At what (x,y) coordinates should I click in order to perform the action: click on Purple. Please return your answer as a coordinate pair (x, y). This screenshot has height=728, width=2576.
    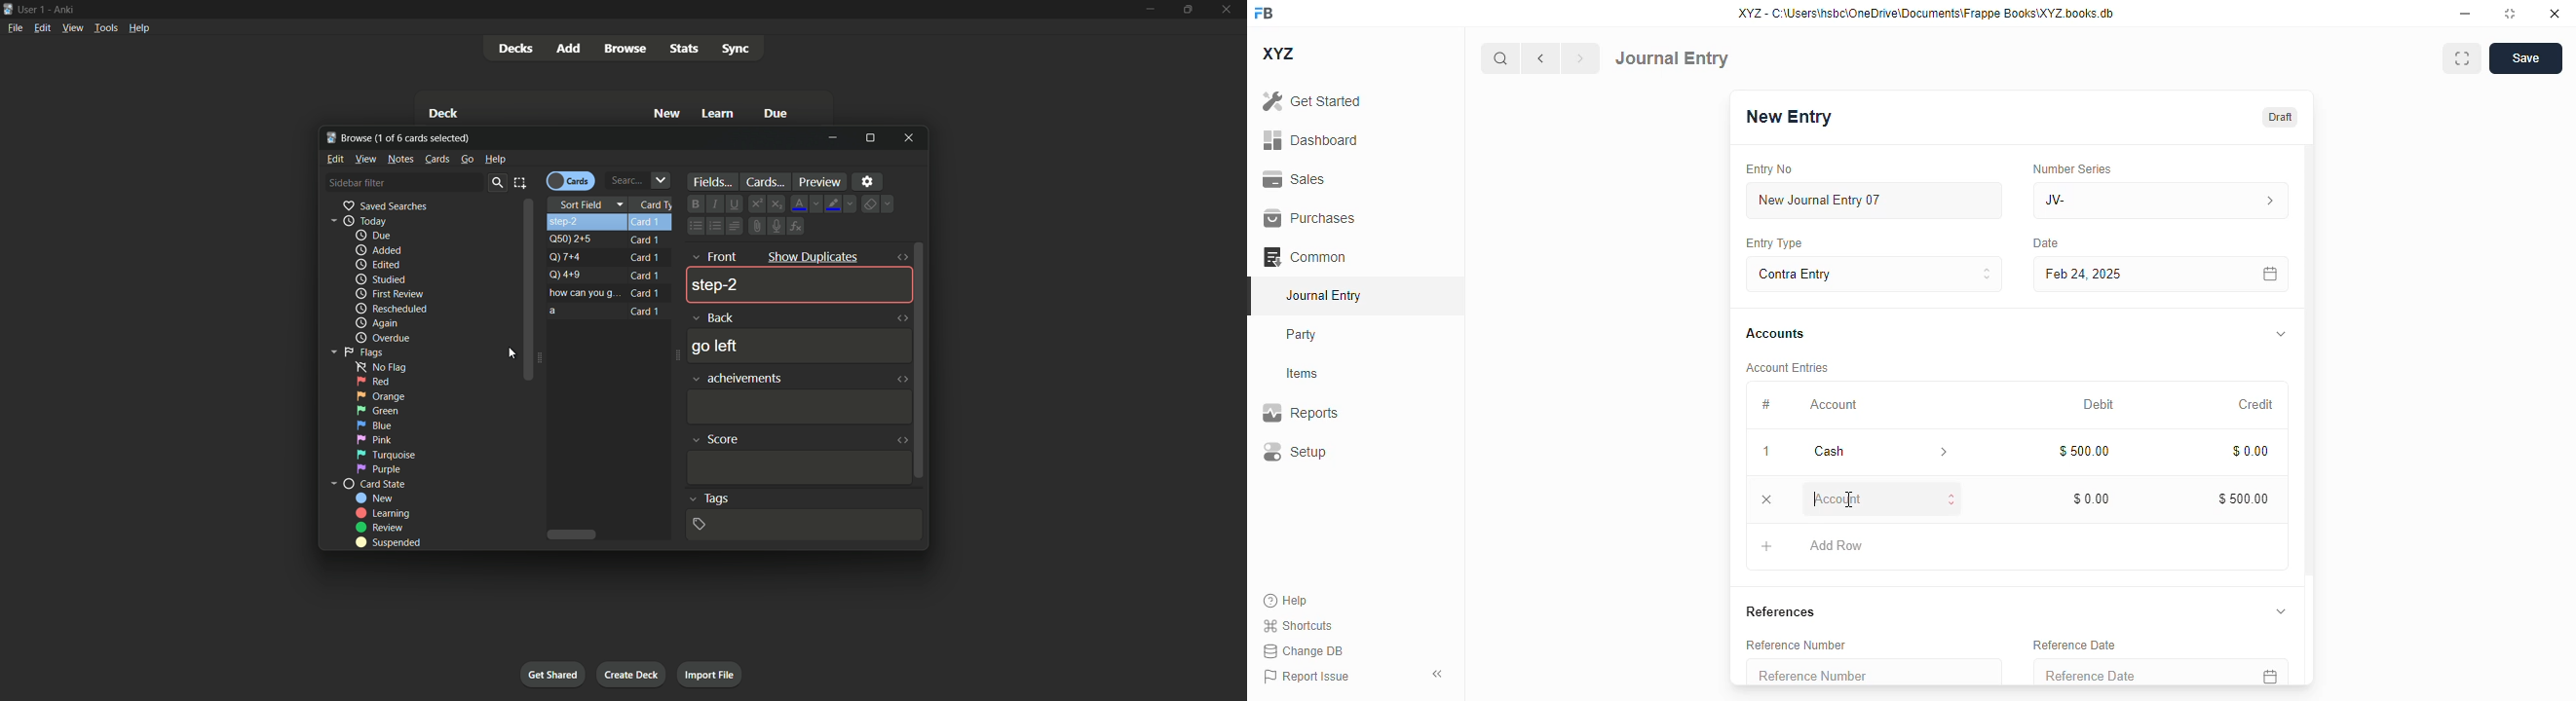
    Looking at the image, I should click on (380, 469).